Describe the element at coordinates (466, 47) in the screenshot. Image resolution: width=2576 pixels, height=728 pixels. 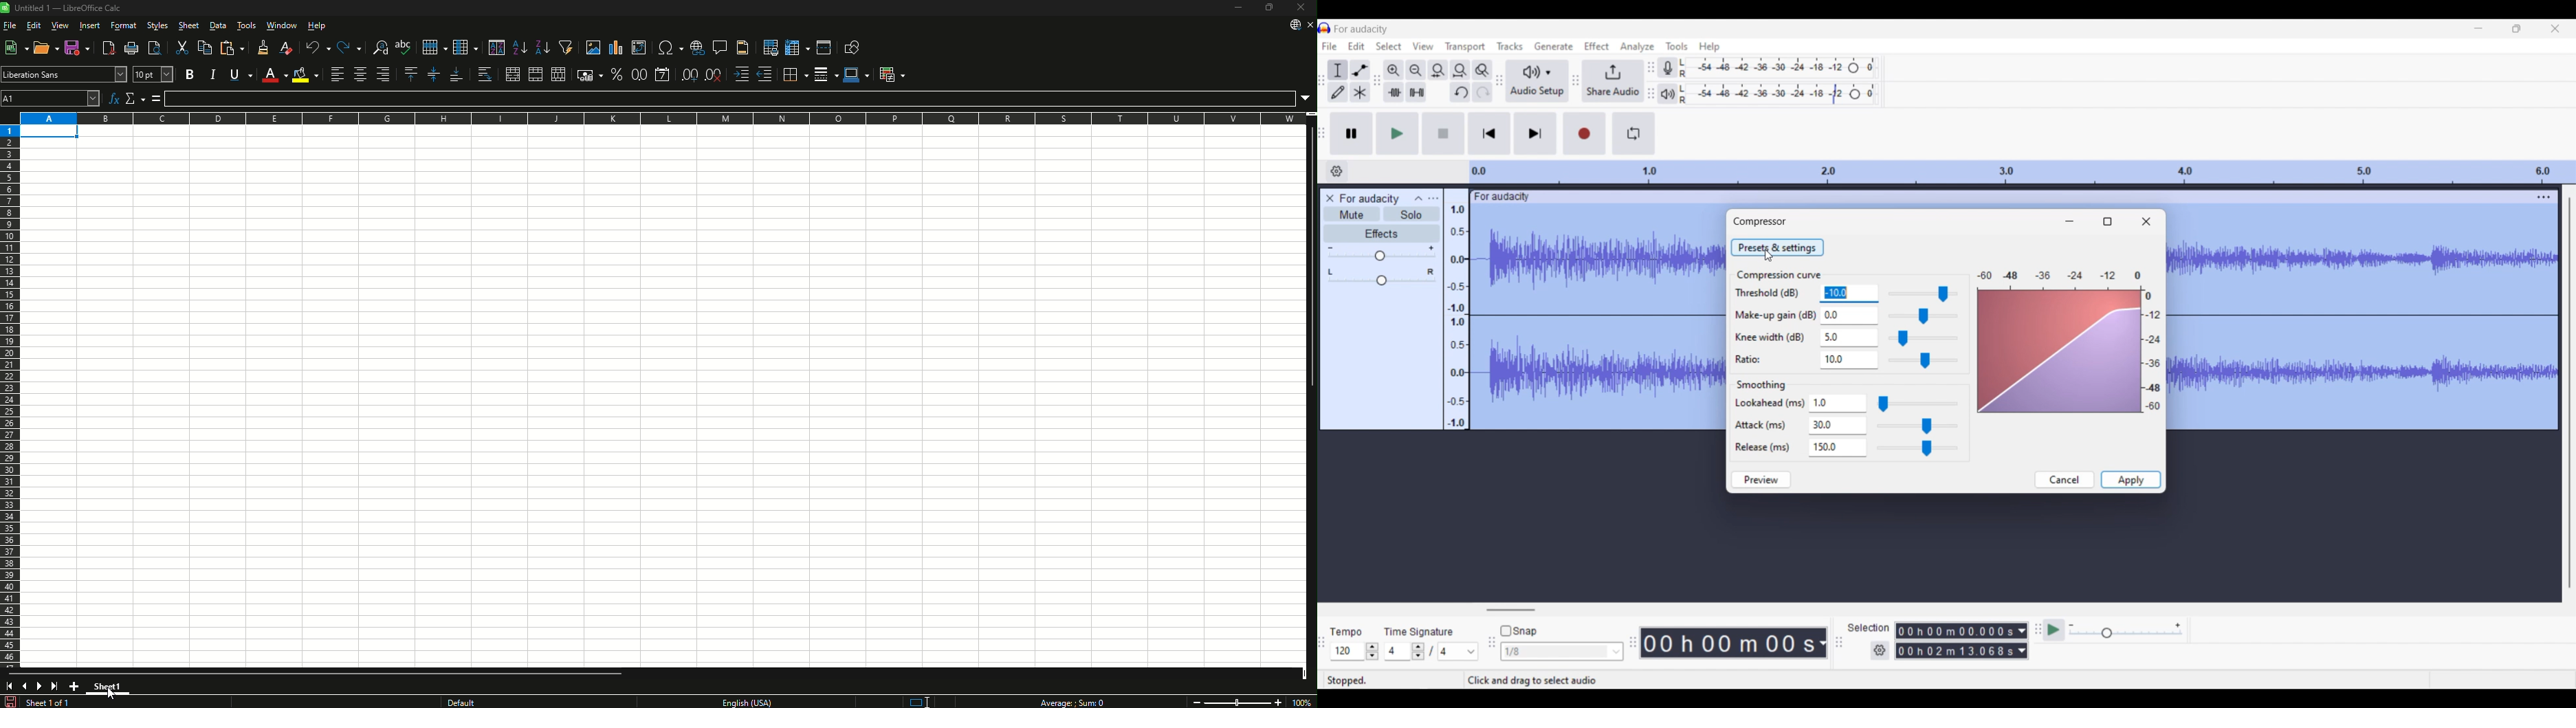
I see `Column` at that location.